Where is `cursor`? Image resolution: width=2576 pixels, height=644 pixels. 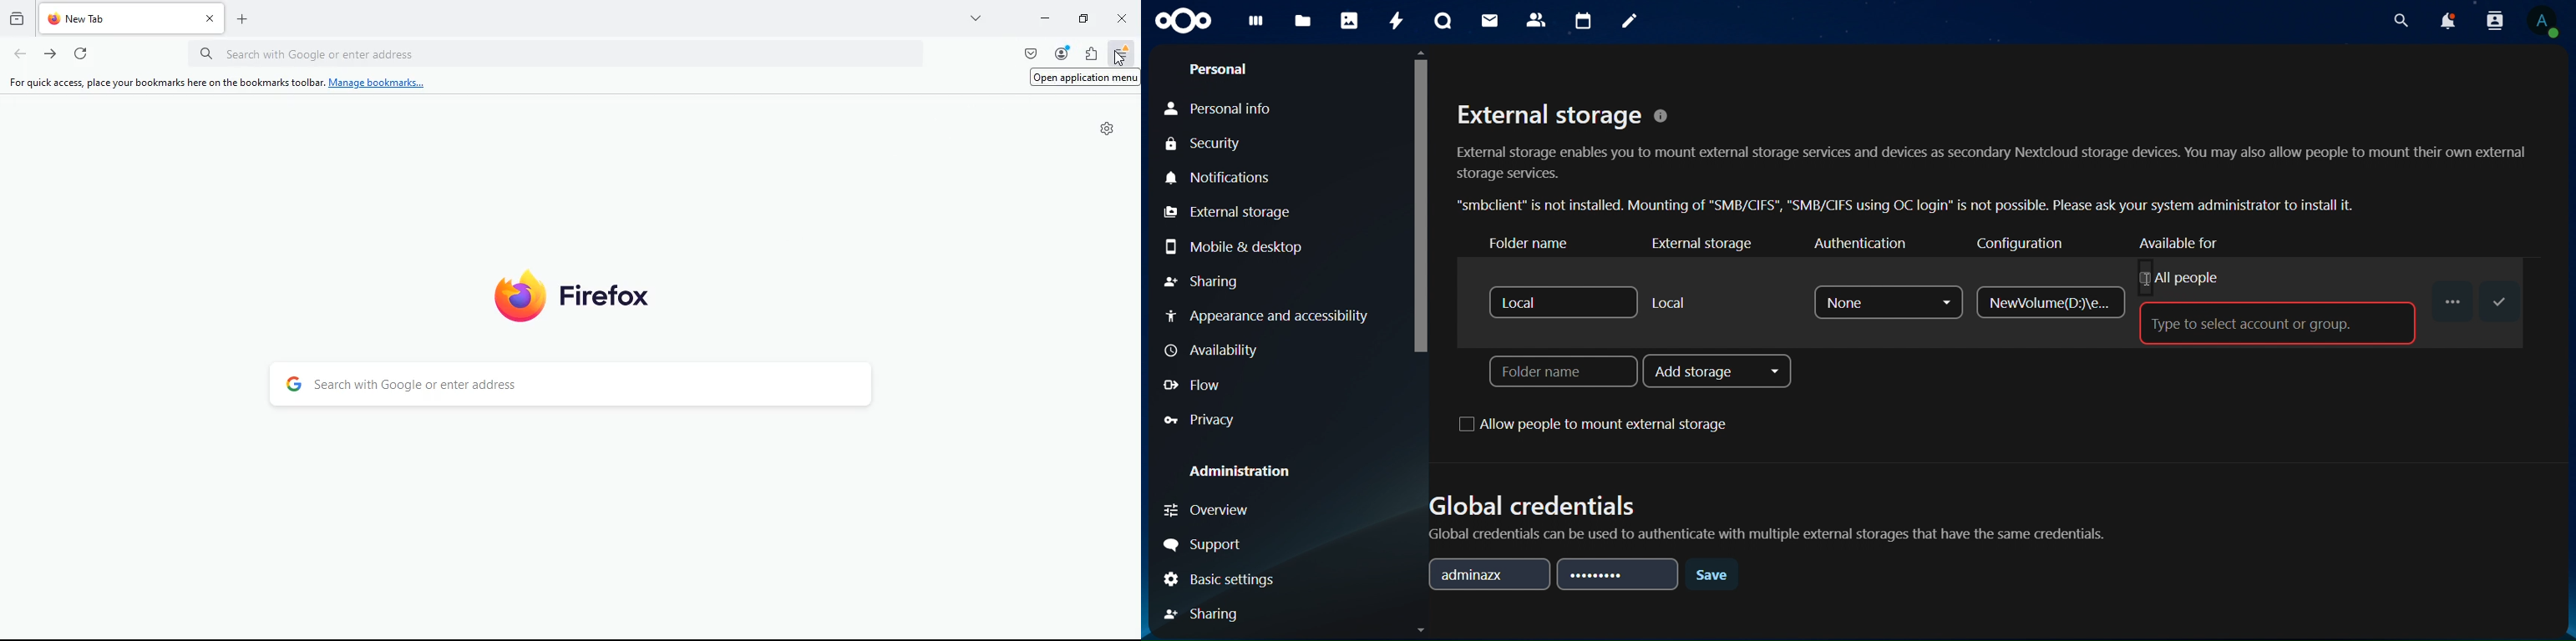 cursor is located at coordinates (1420, 202).